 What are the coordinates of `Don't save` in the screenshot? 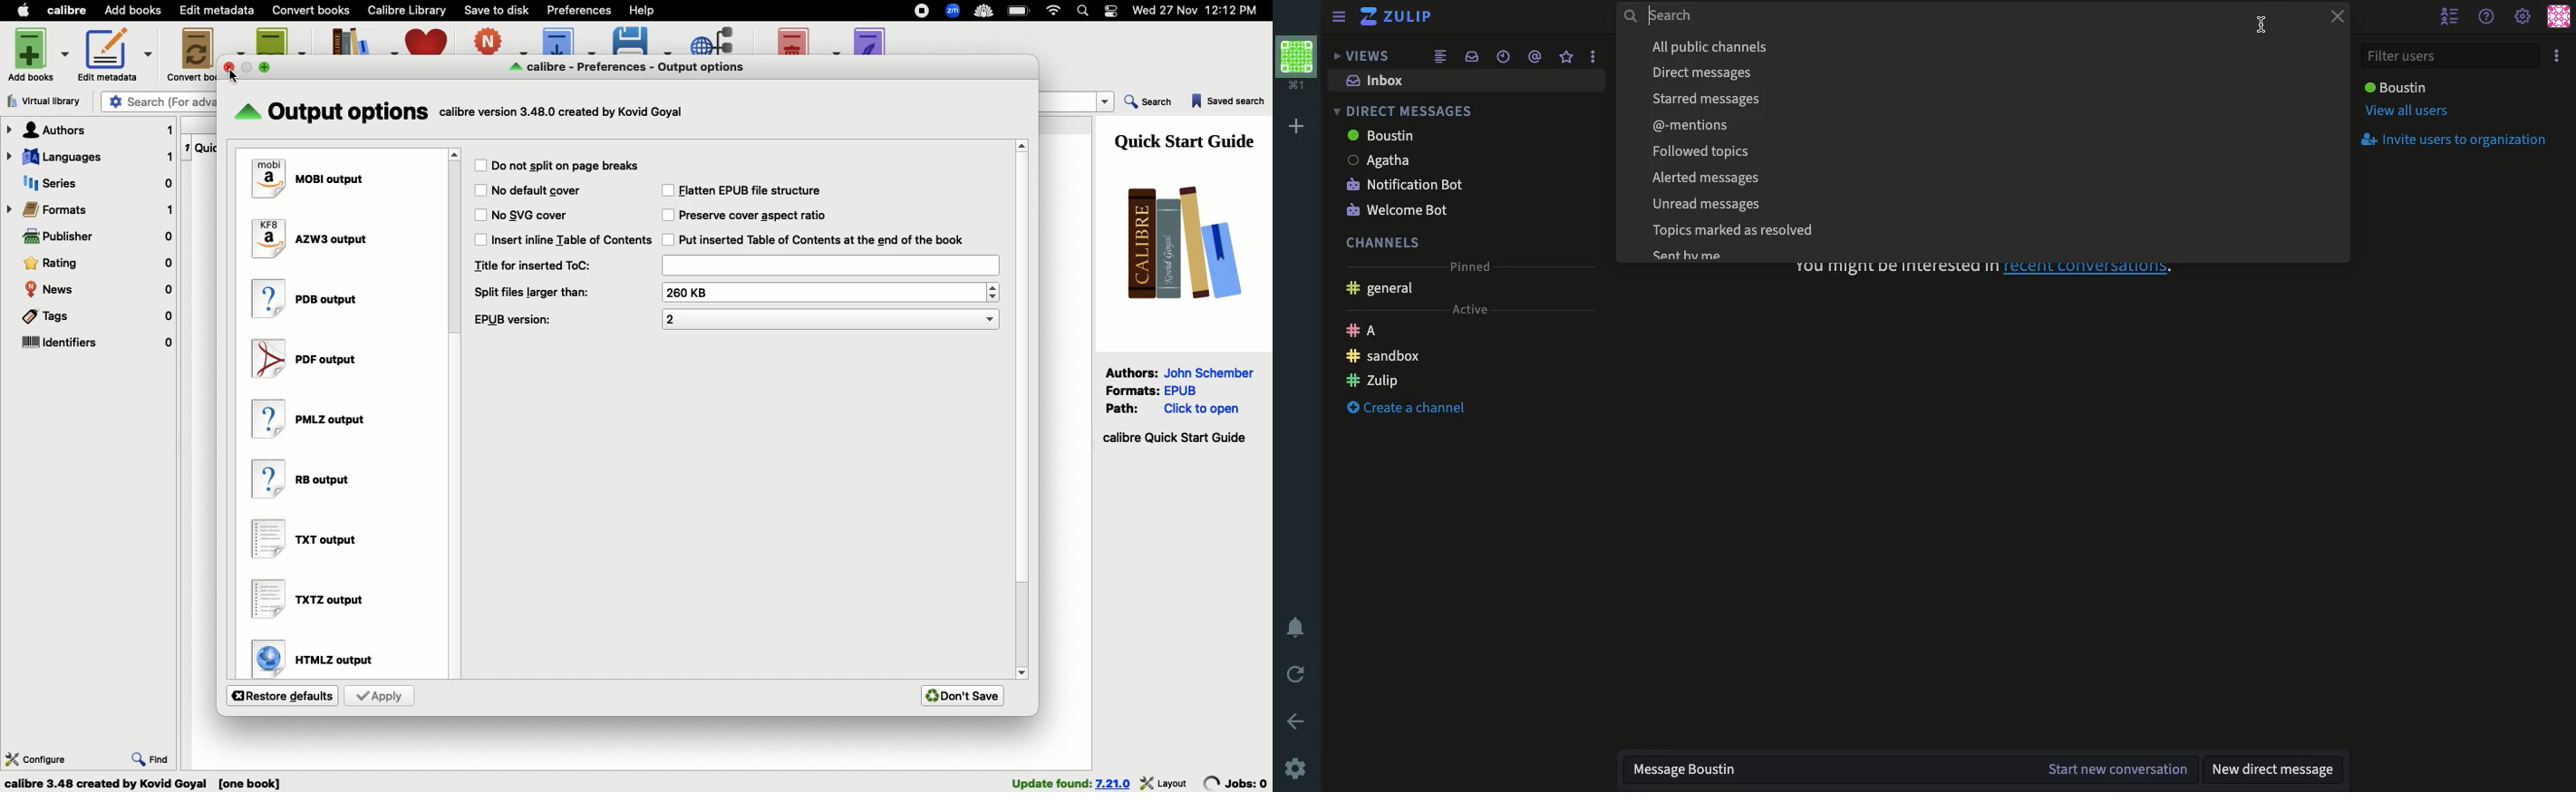 It's located at (963, 696).